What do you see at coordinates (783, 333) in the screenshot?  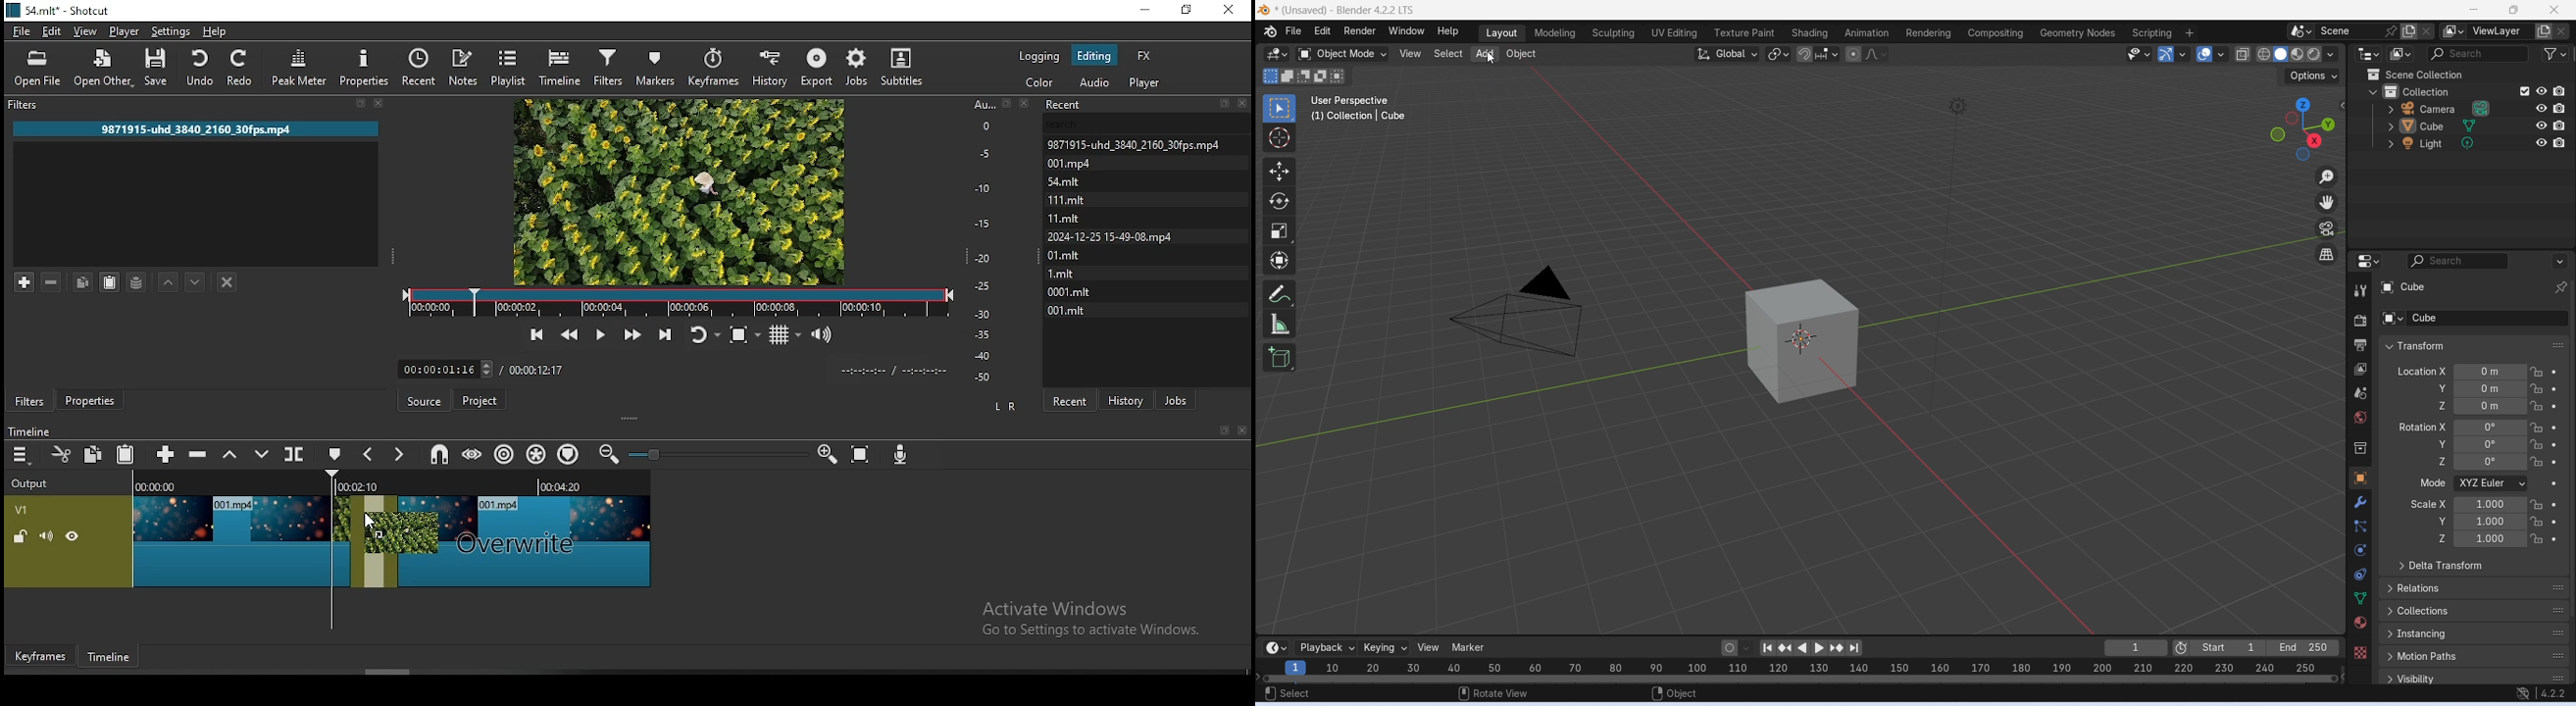 I see `toggle grid display on the player` at bounding box center [783, 333].